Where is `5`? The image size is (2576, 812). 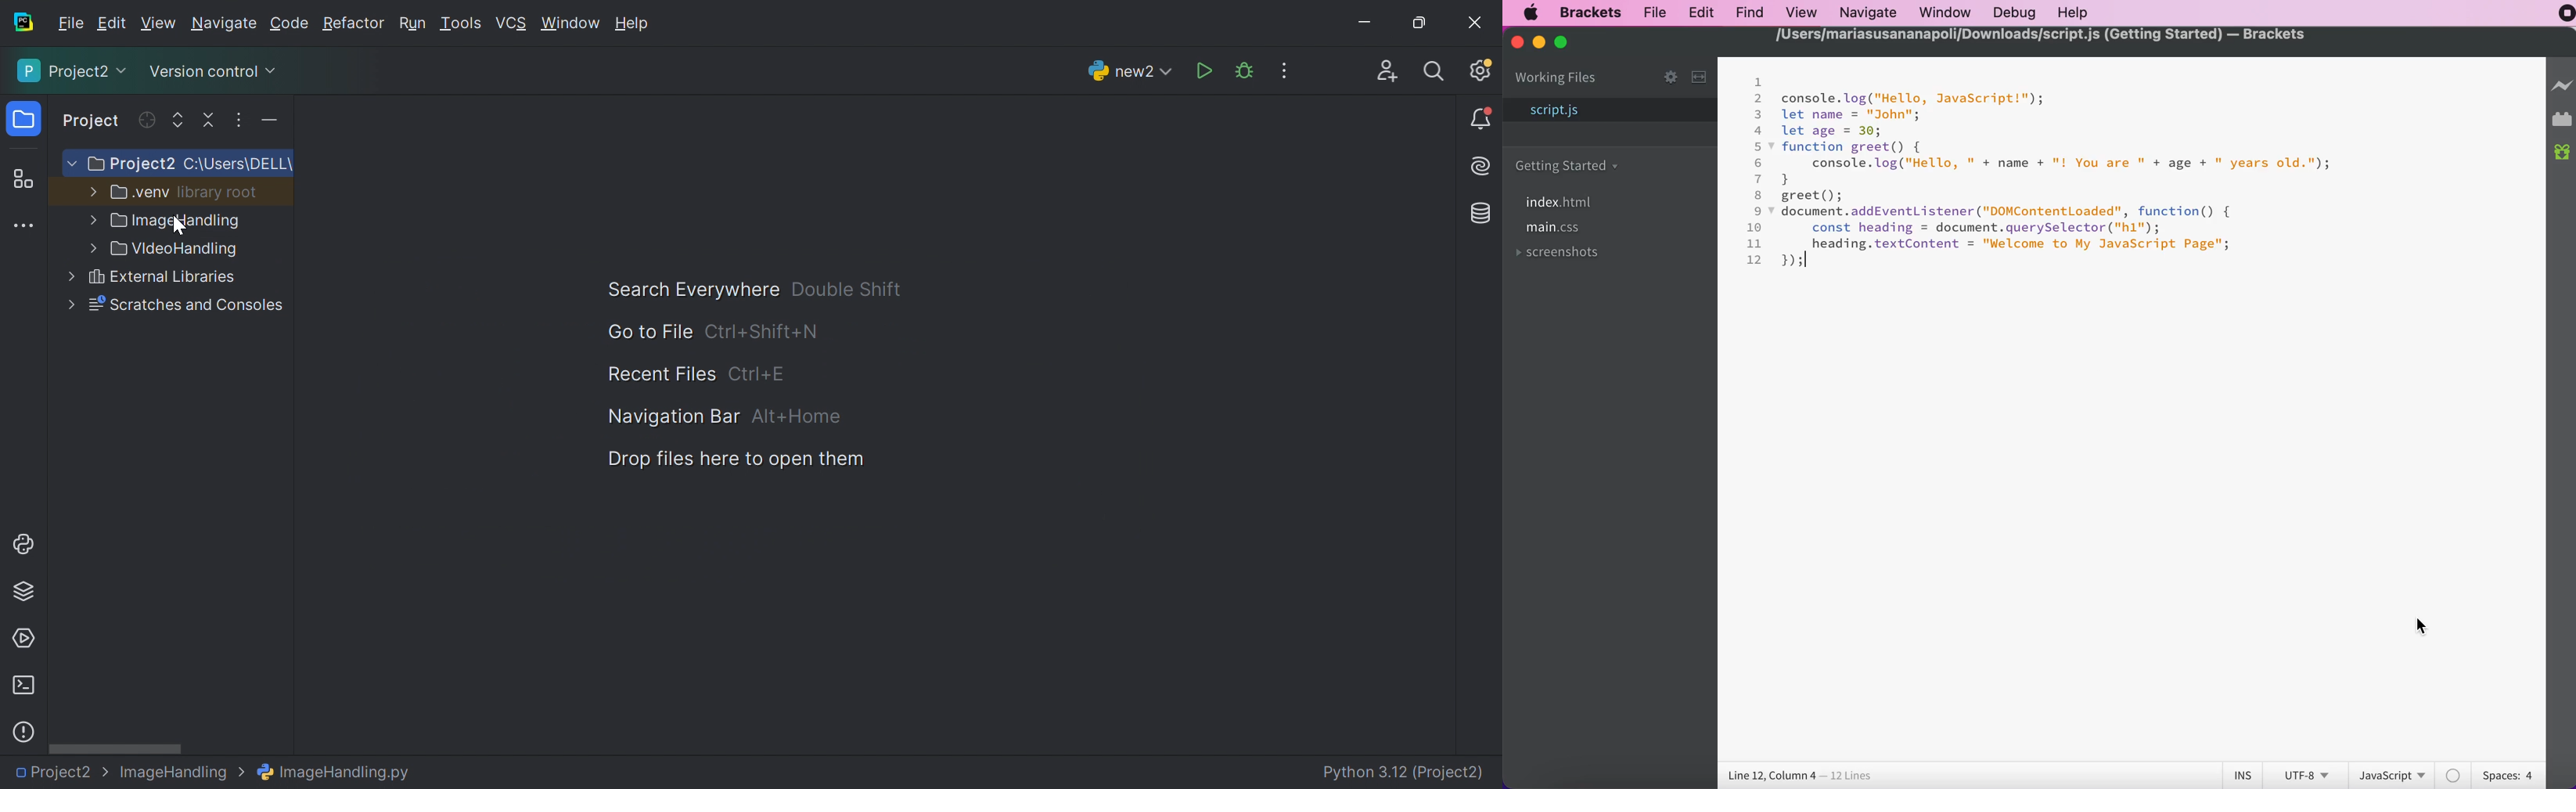 5 is located at coordinates (1760, 147).